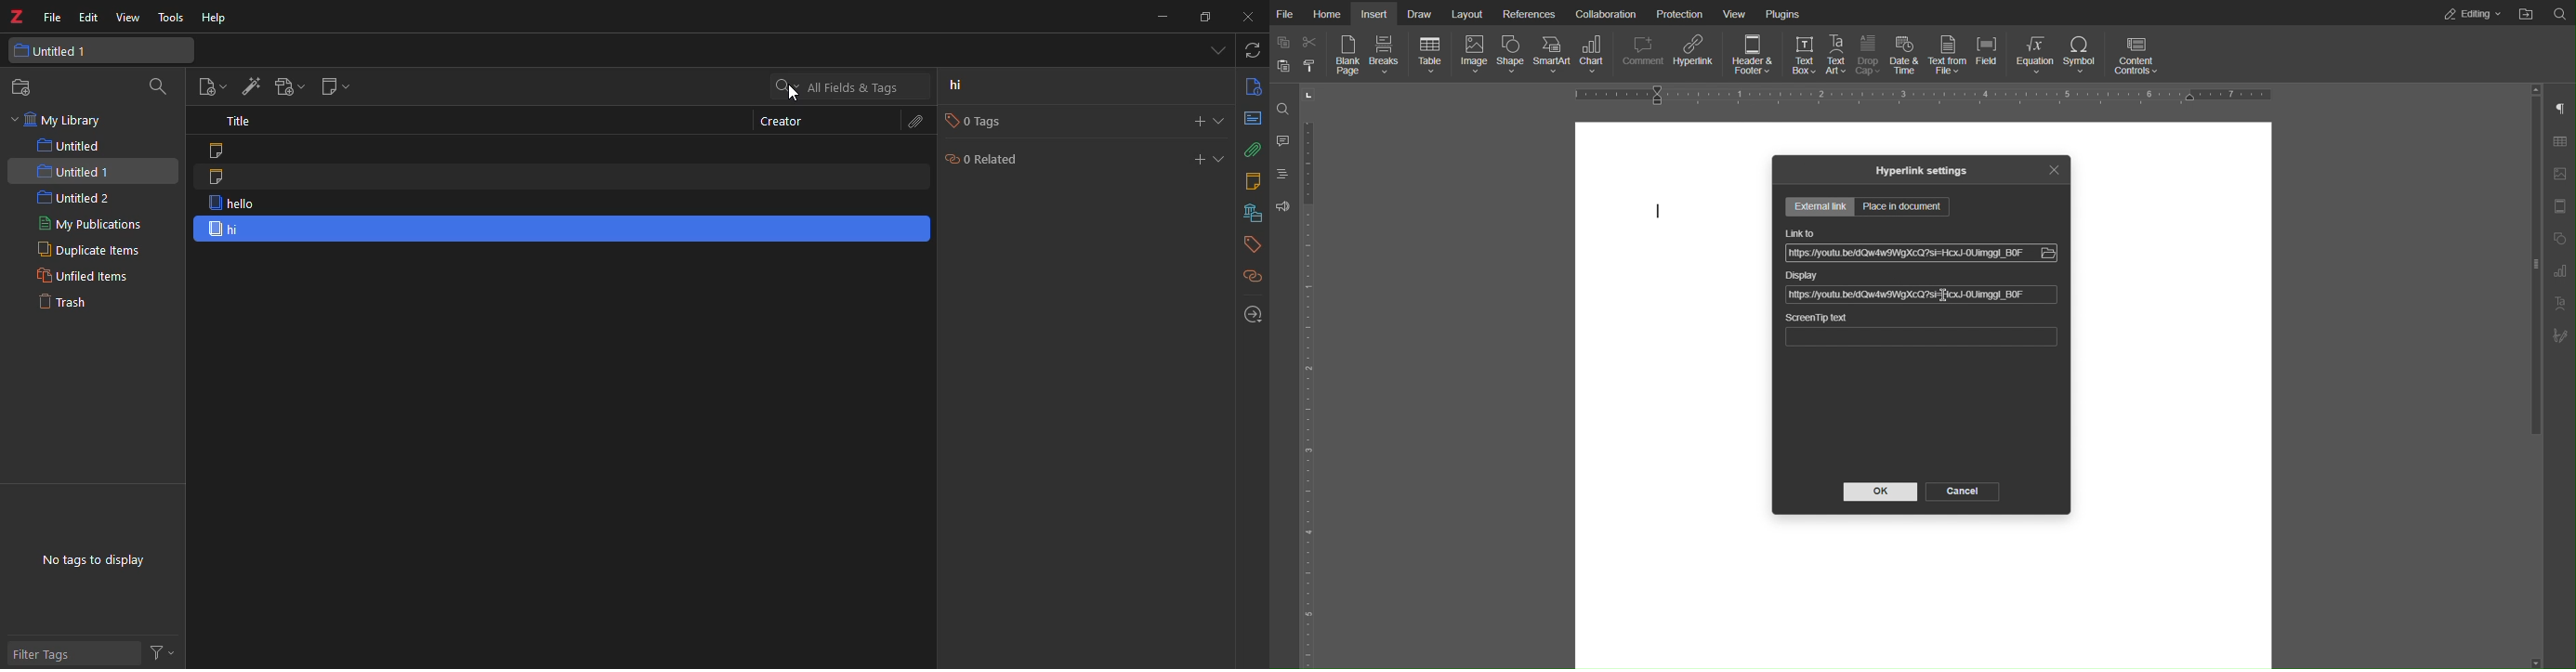 The height and width of the screenshot is (672, 2576). I want to click on view, so click(127, 20).